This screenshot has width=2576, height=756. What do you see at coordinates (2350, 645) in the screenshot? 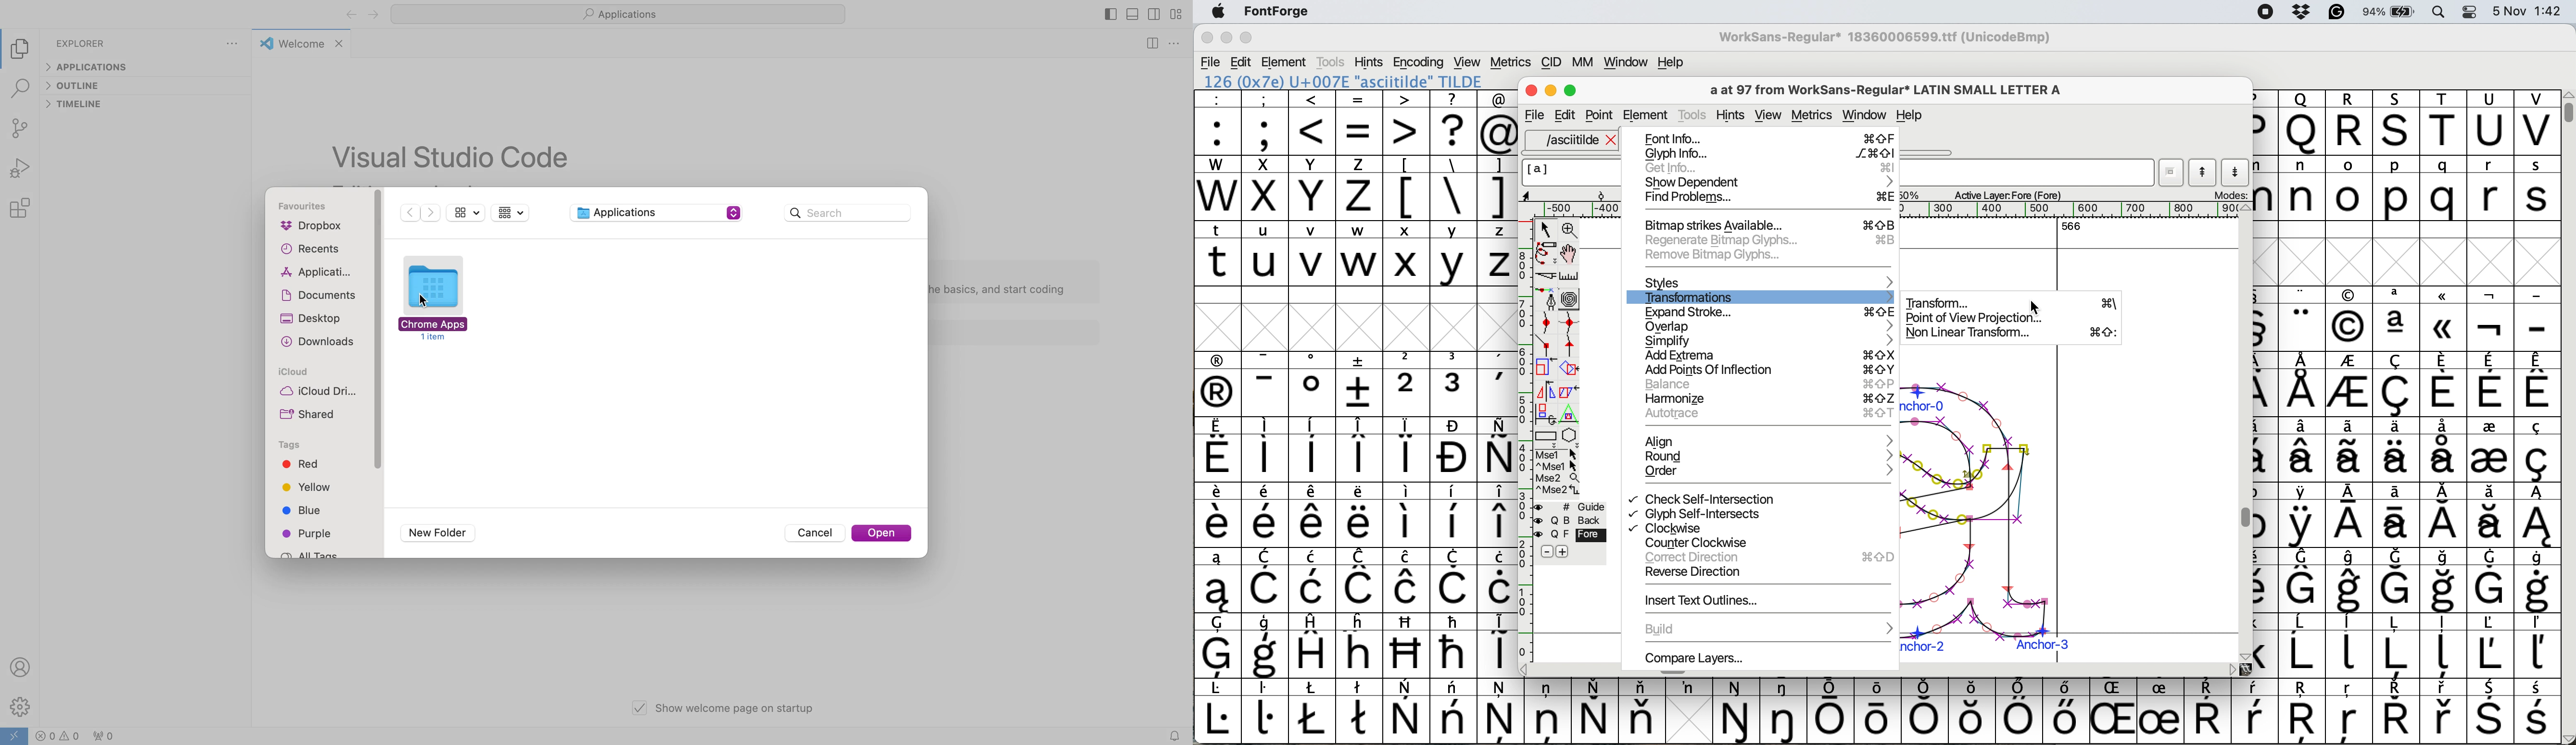
I see `symbol` at bounding box center [2350, 645].